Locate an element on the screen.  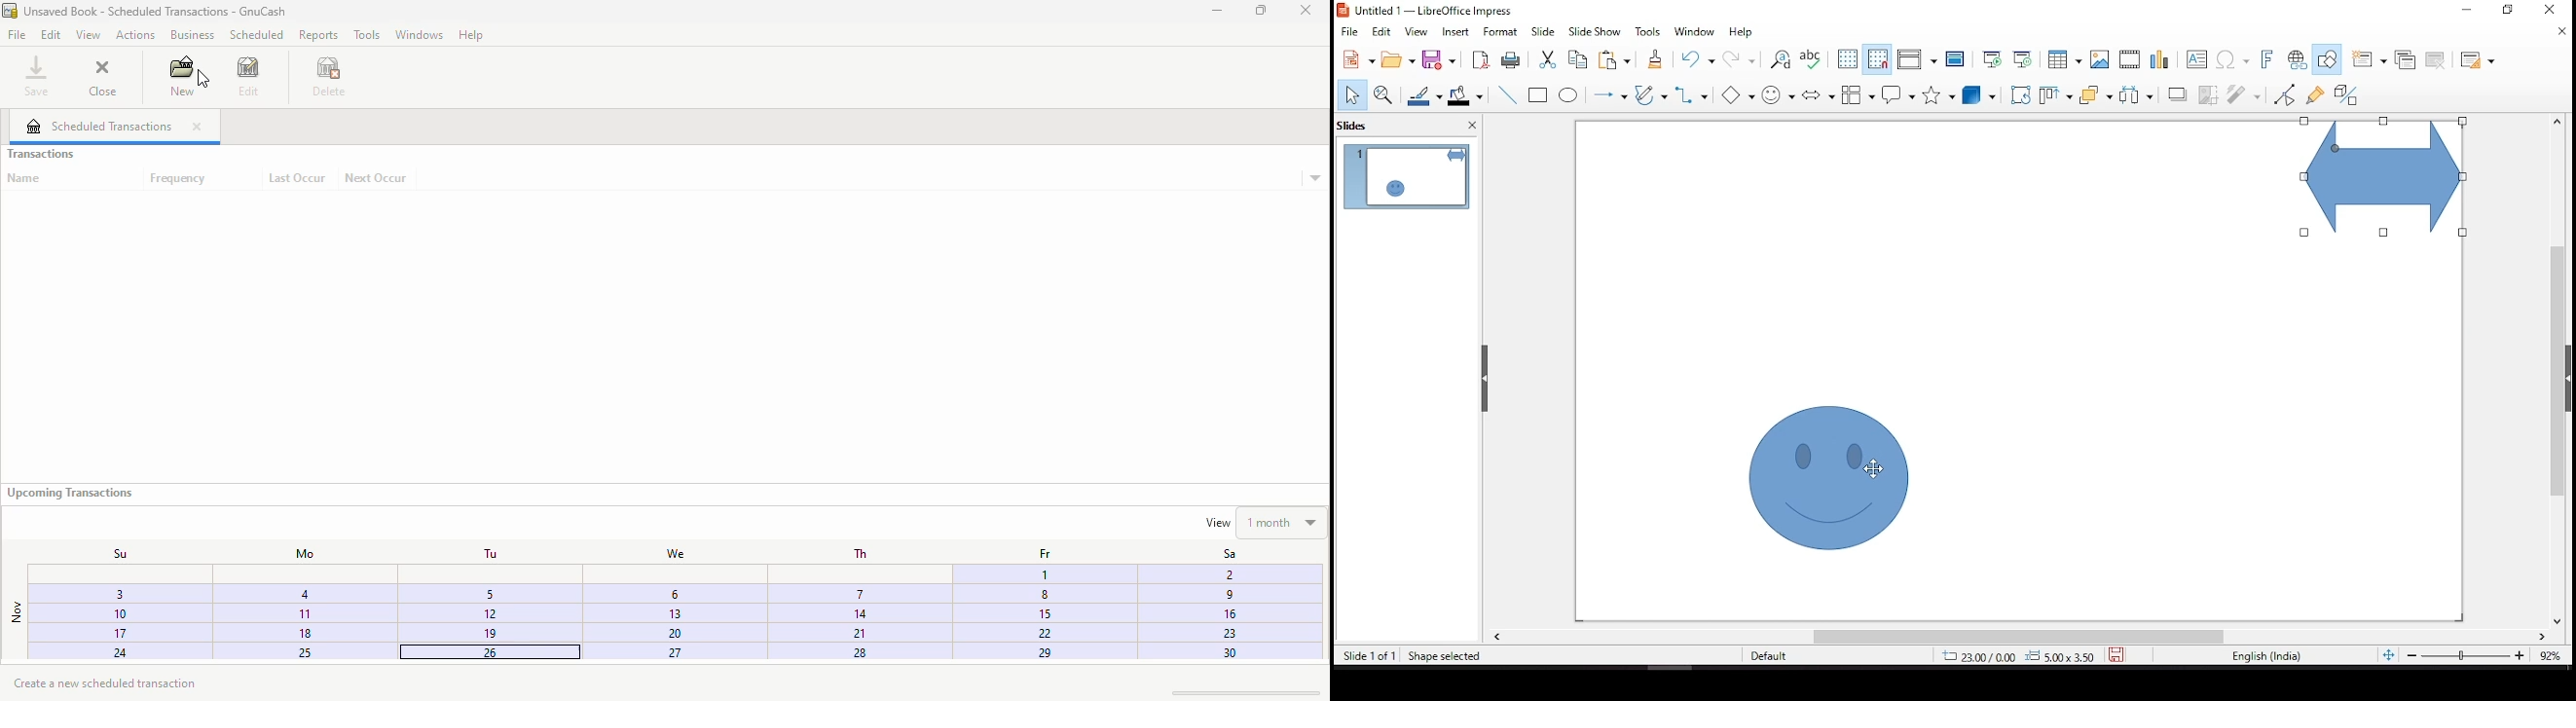
slide show is located at coordinates (1593, 30).